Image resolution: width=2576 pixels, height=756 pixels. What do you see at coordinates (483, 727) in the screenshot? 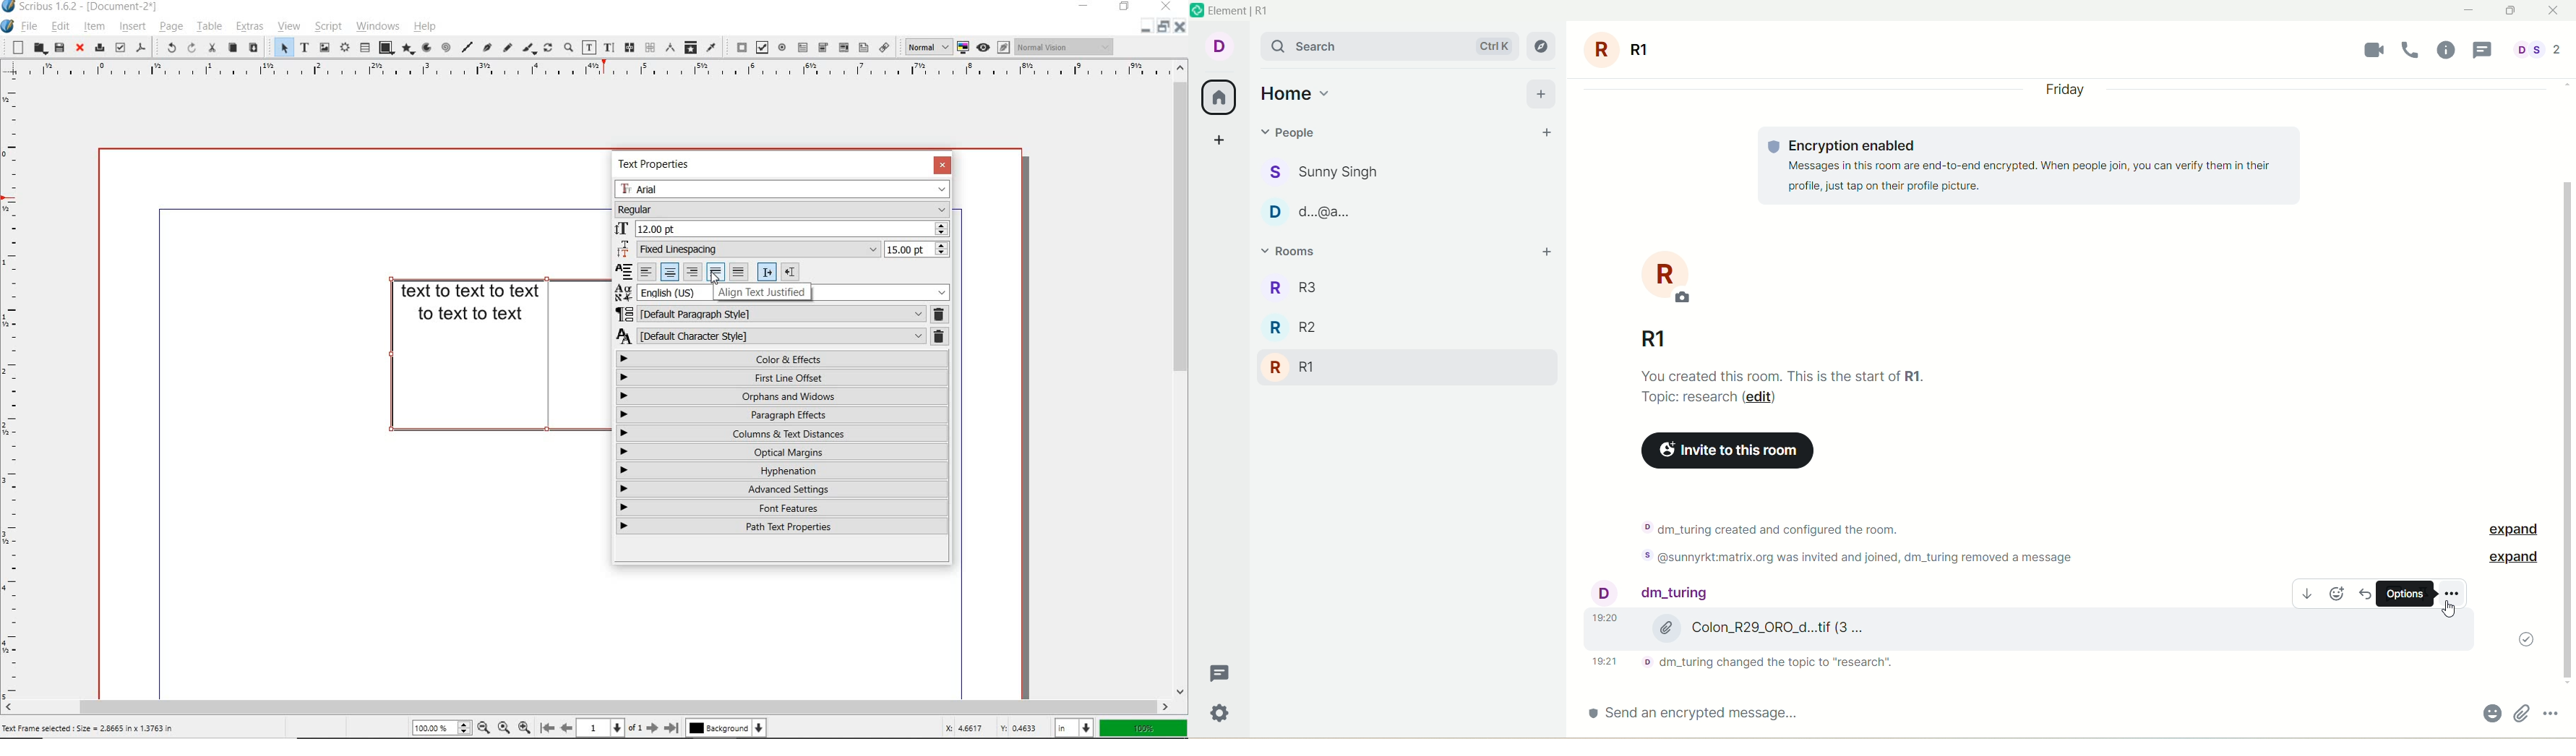
I see `zoom out` at bounding box center [483, 727].